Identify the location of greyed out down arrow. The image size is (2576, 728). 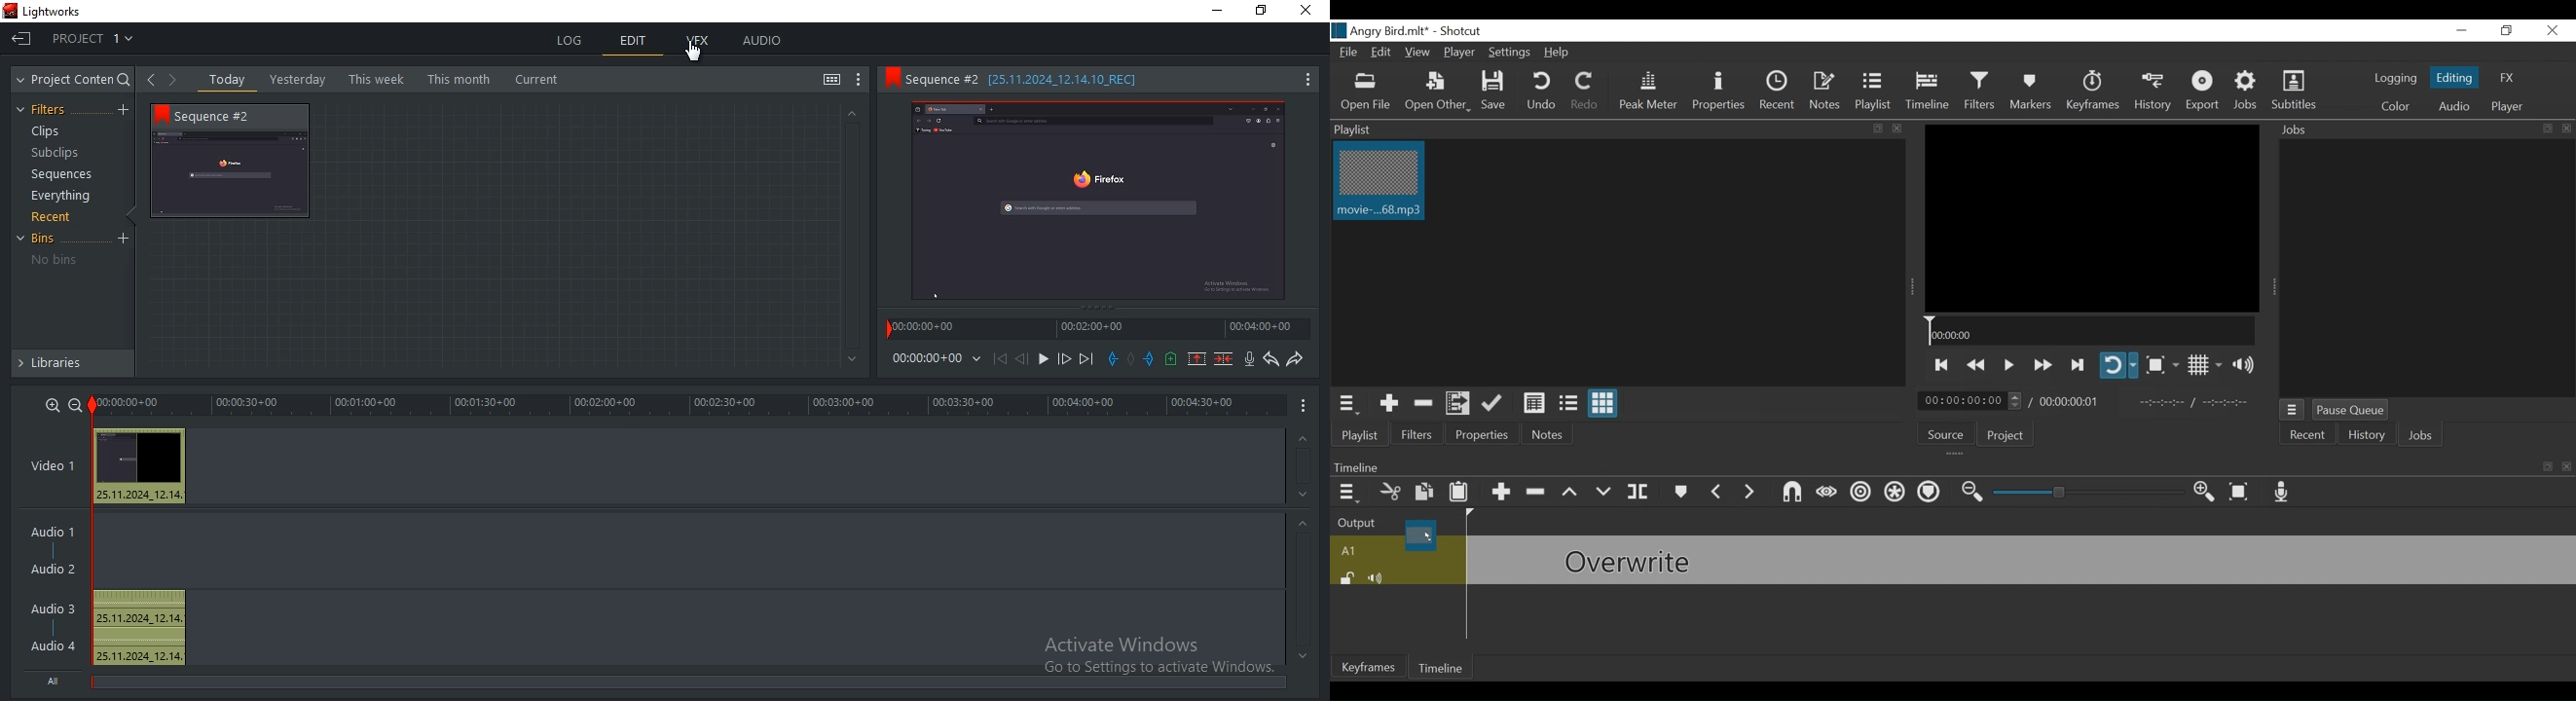
(1307, 496).